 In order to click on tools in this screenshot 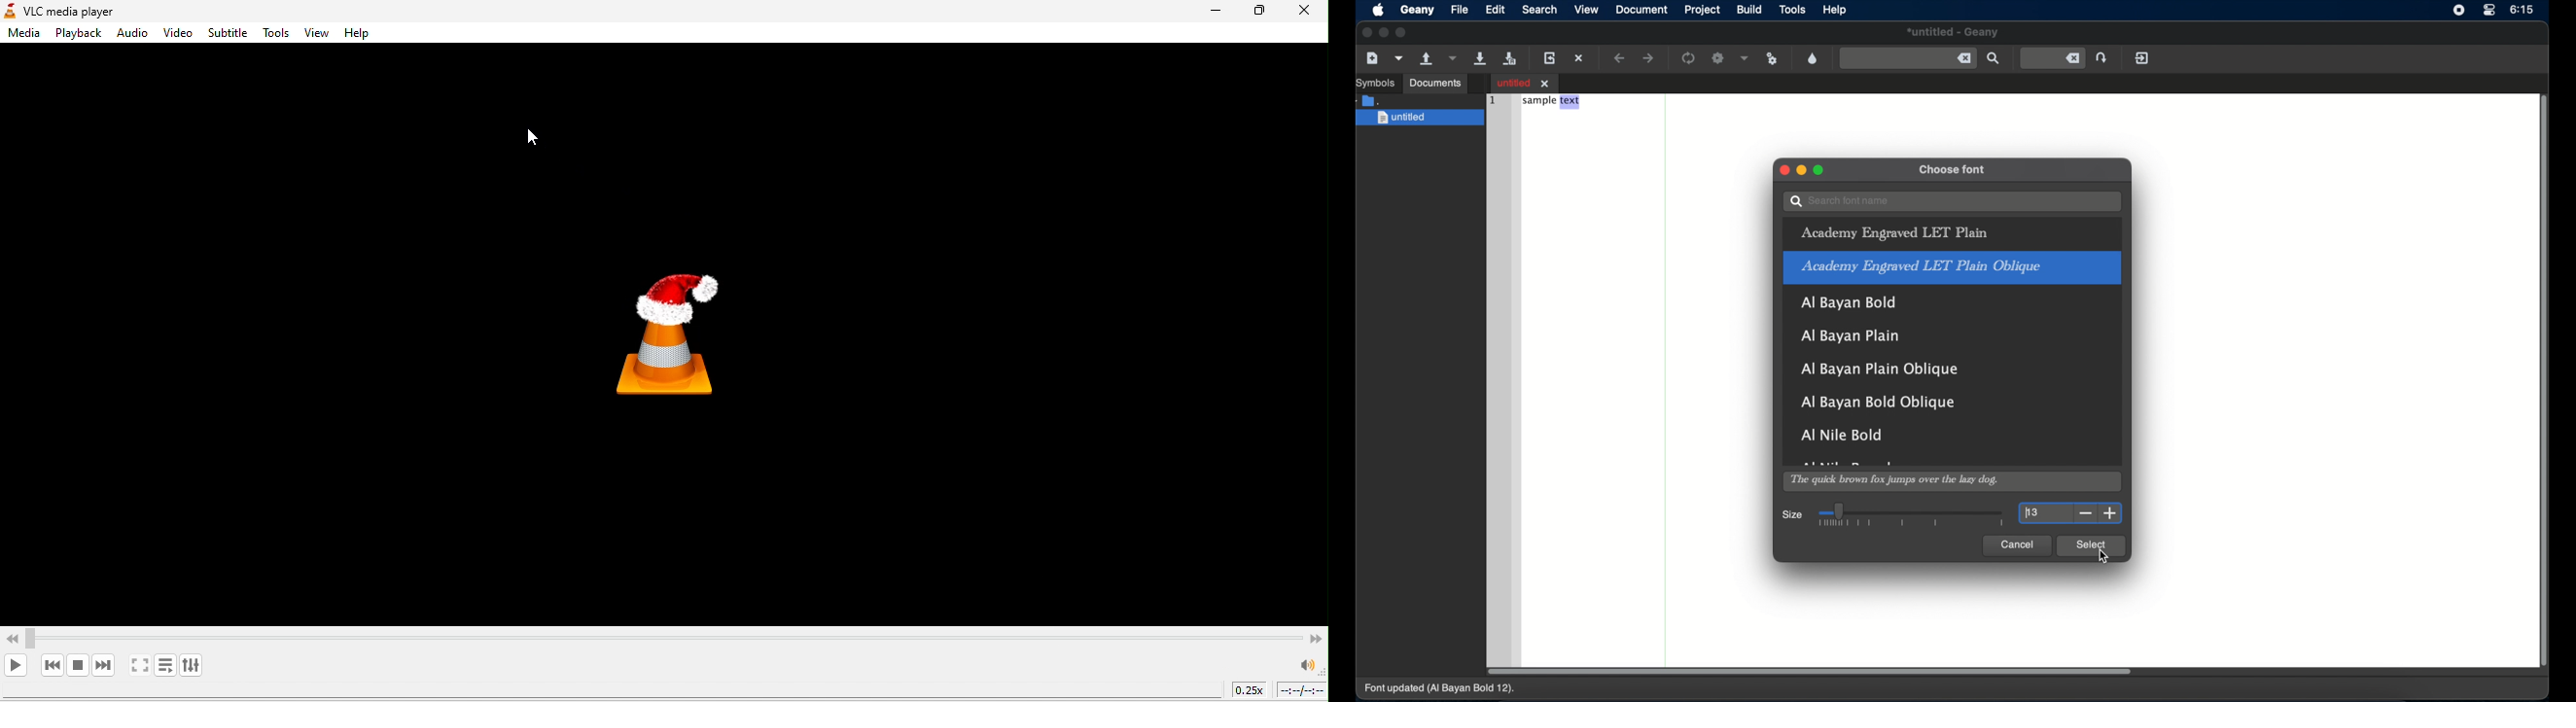, I will do `click(274, 34)`.